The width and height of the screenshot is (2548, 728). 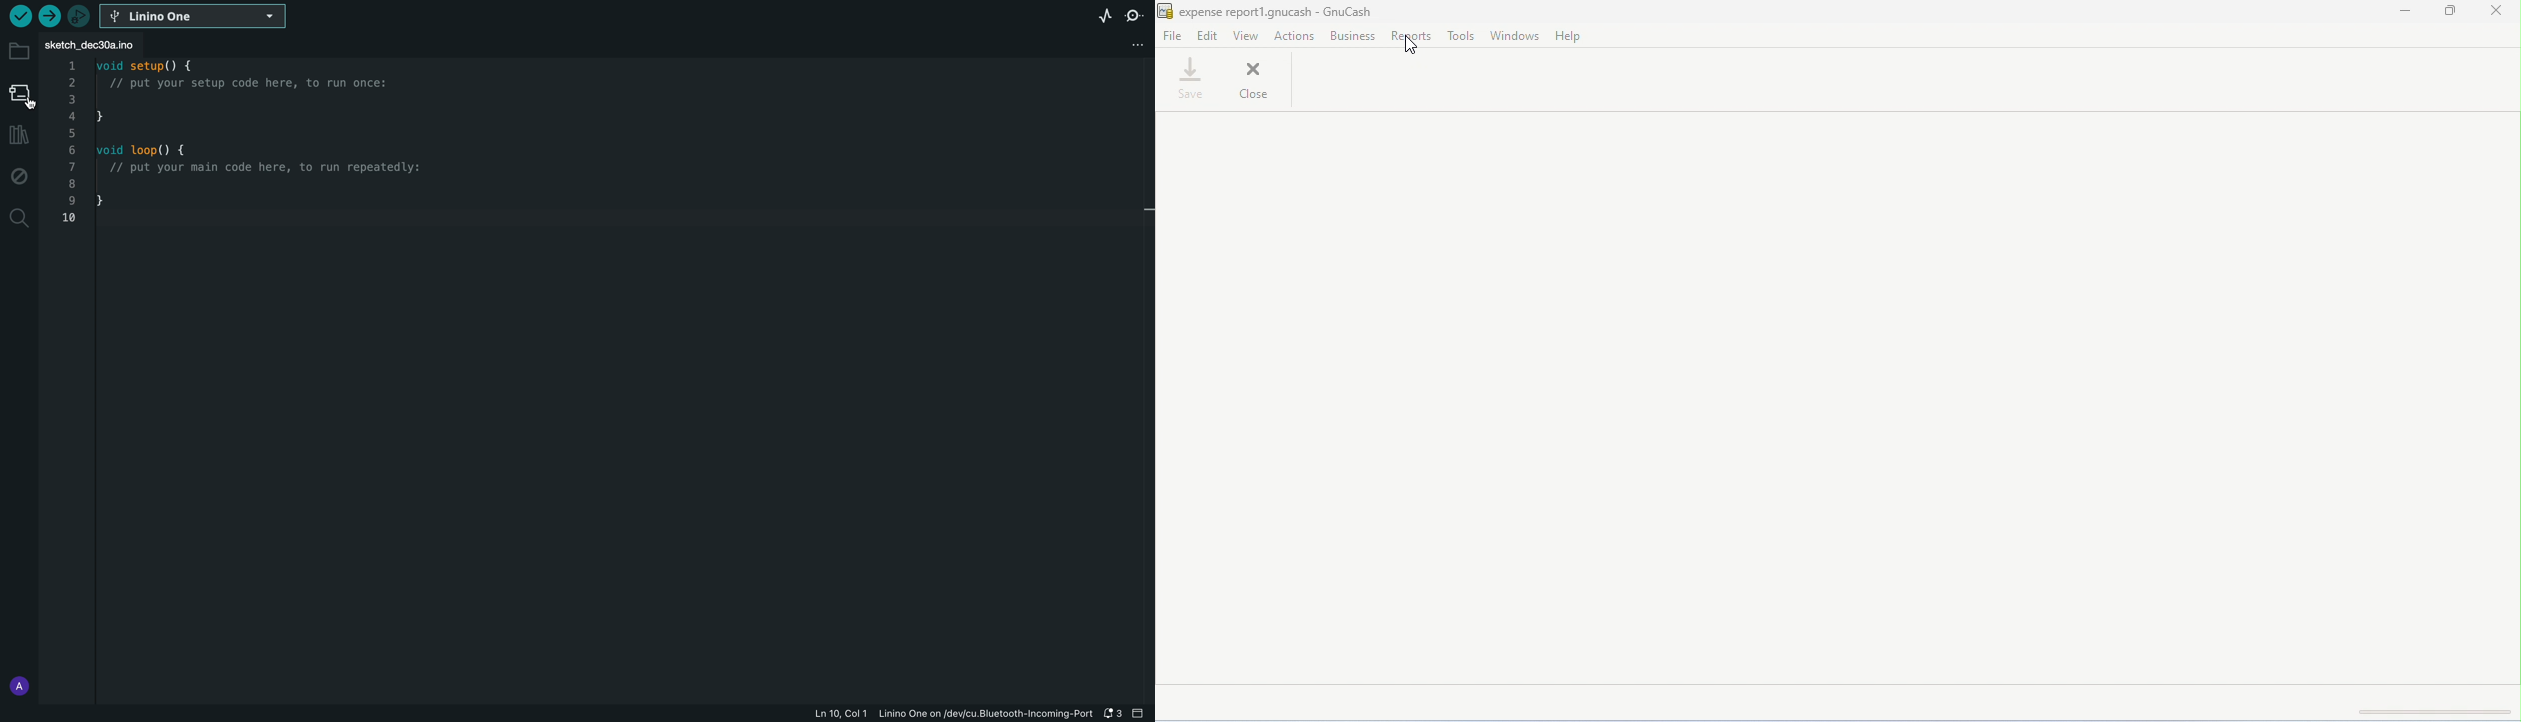 I want to click on maximize, so click(x=2447, y=11).